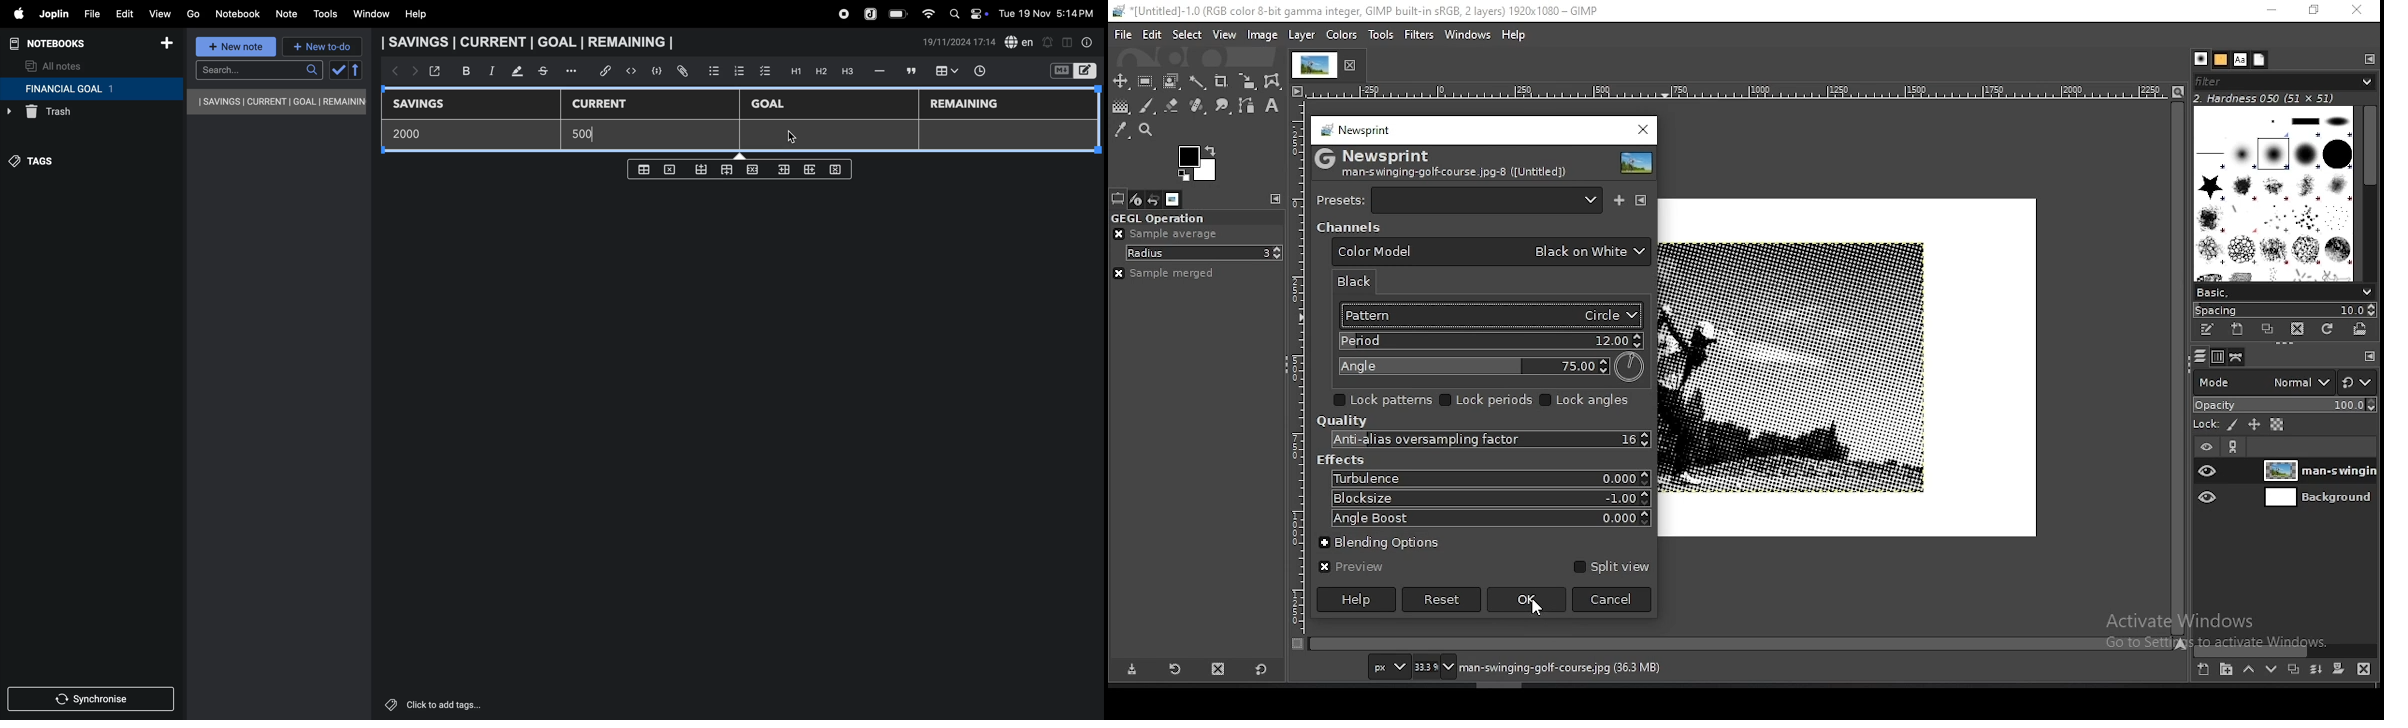 This screenshot has width=2408, height=728. Describe the element at coordinates (608, 71) in the screenshot. I see `hyper link` at that location.